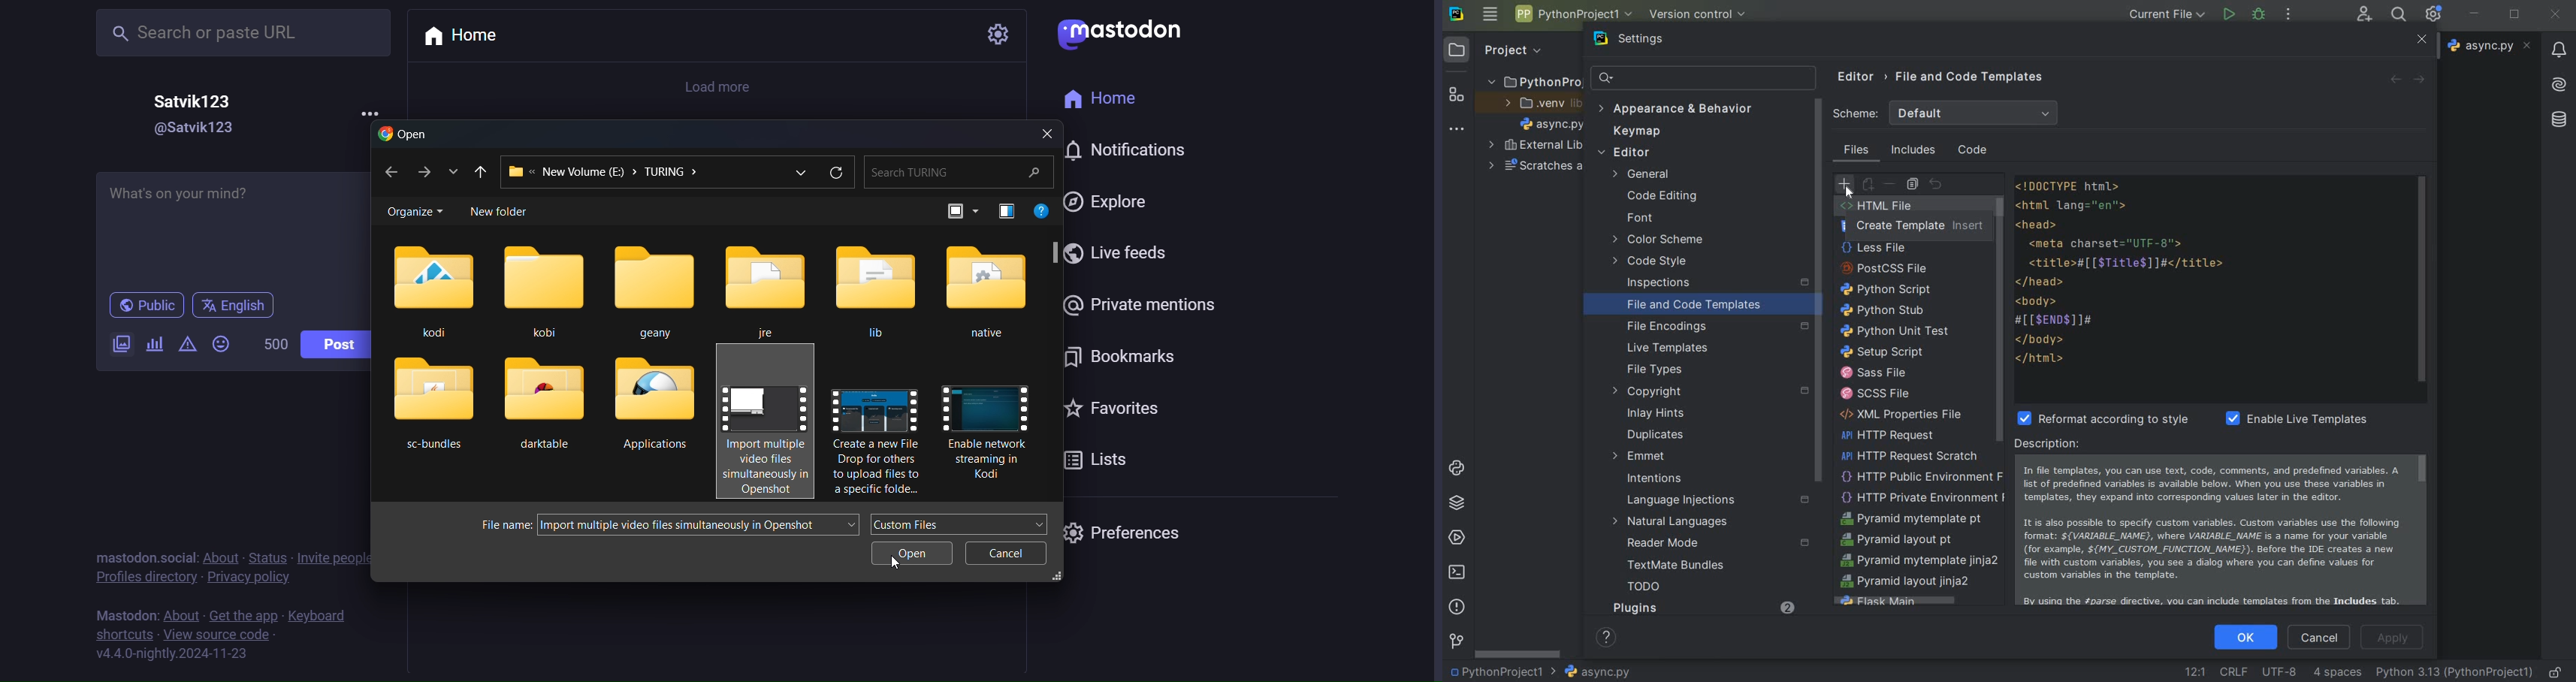  What do you see at coordinates (335, 345) in the screenshot?
I see `post` at bounding box center [335, 345].